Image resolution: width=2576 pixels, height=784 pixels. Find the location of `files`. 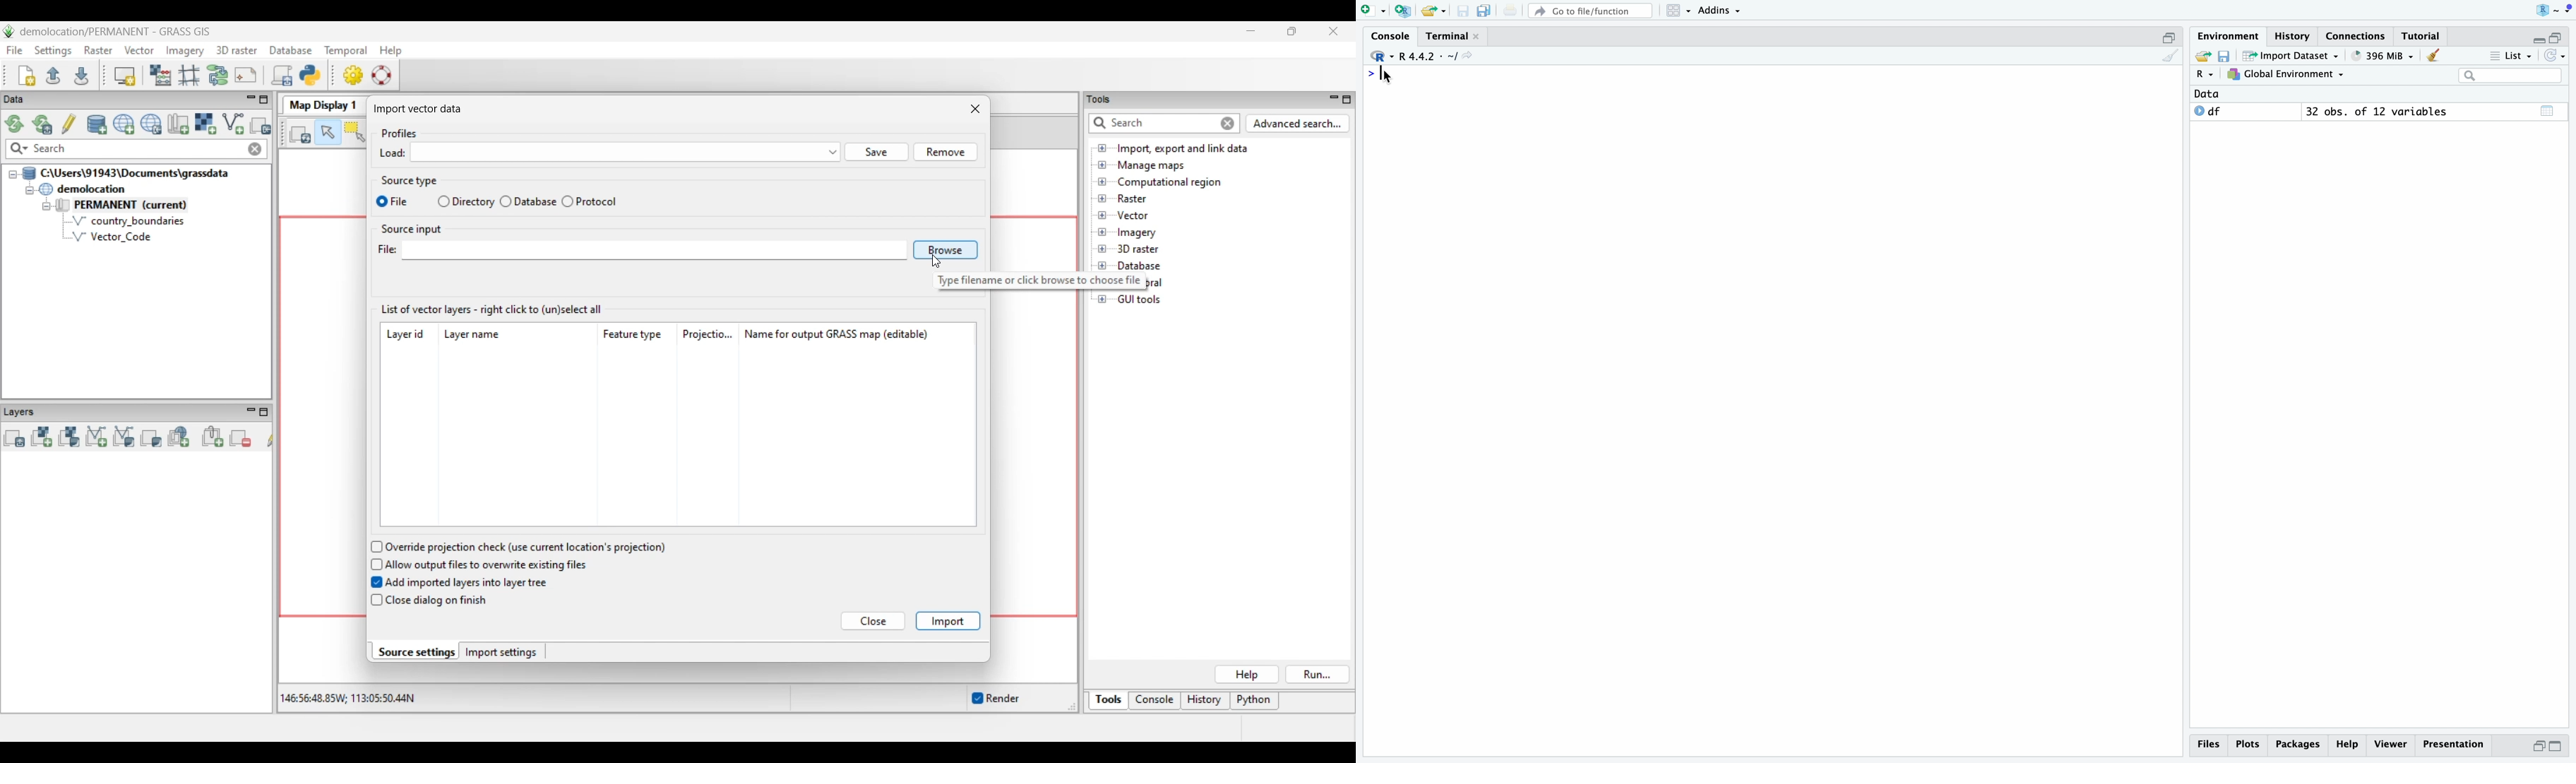

files is located at coordinates (2210, 746).